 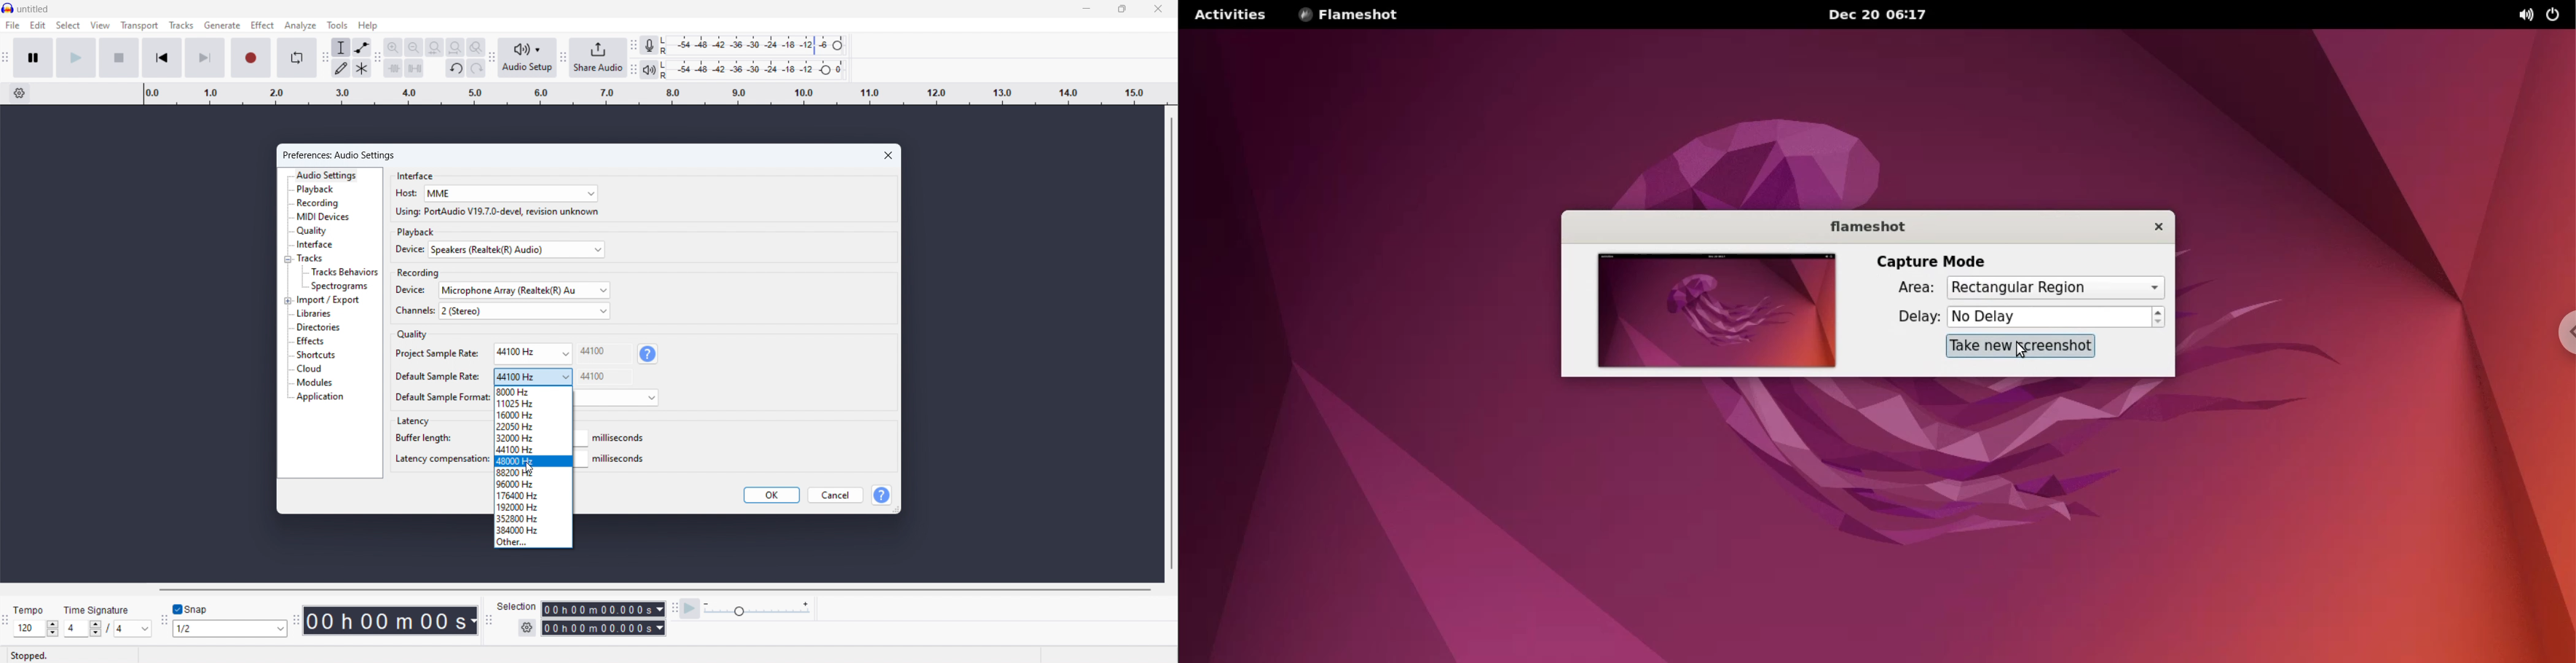 I want to click on device, so click(x=412, y=290).